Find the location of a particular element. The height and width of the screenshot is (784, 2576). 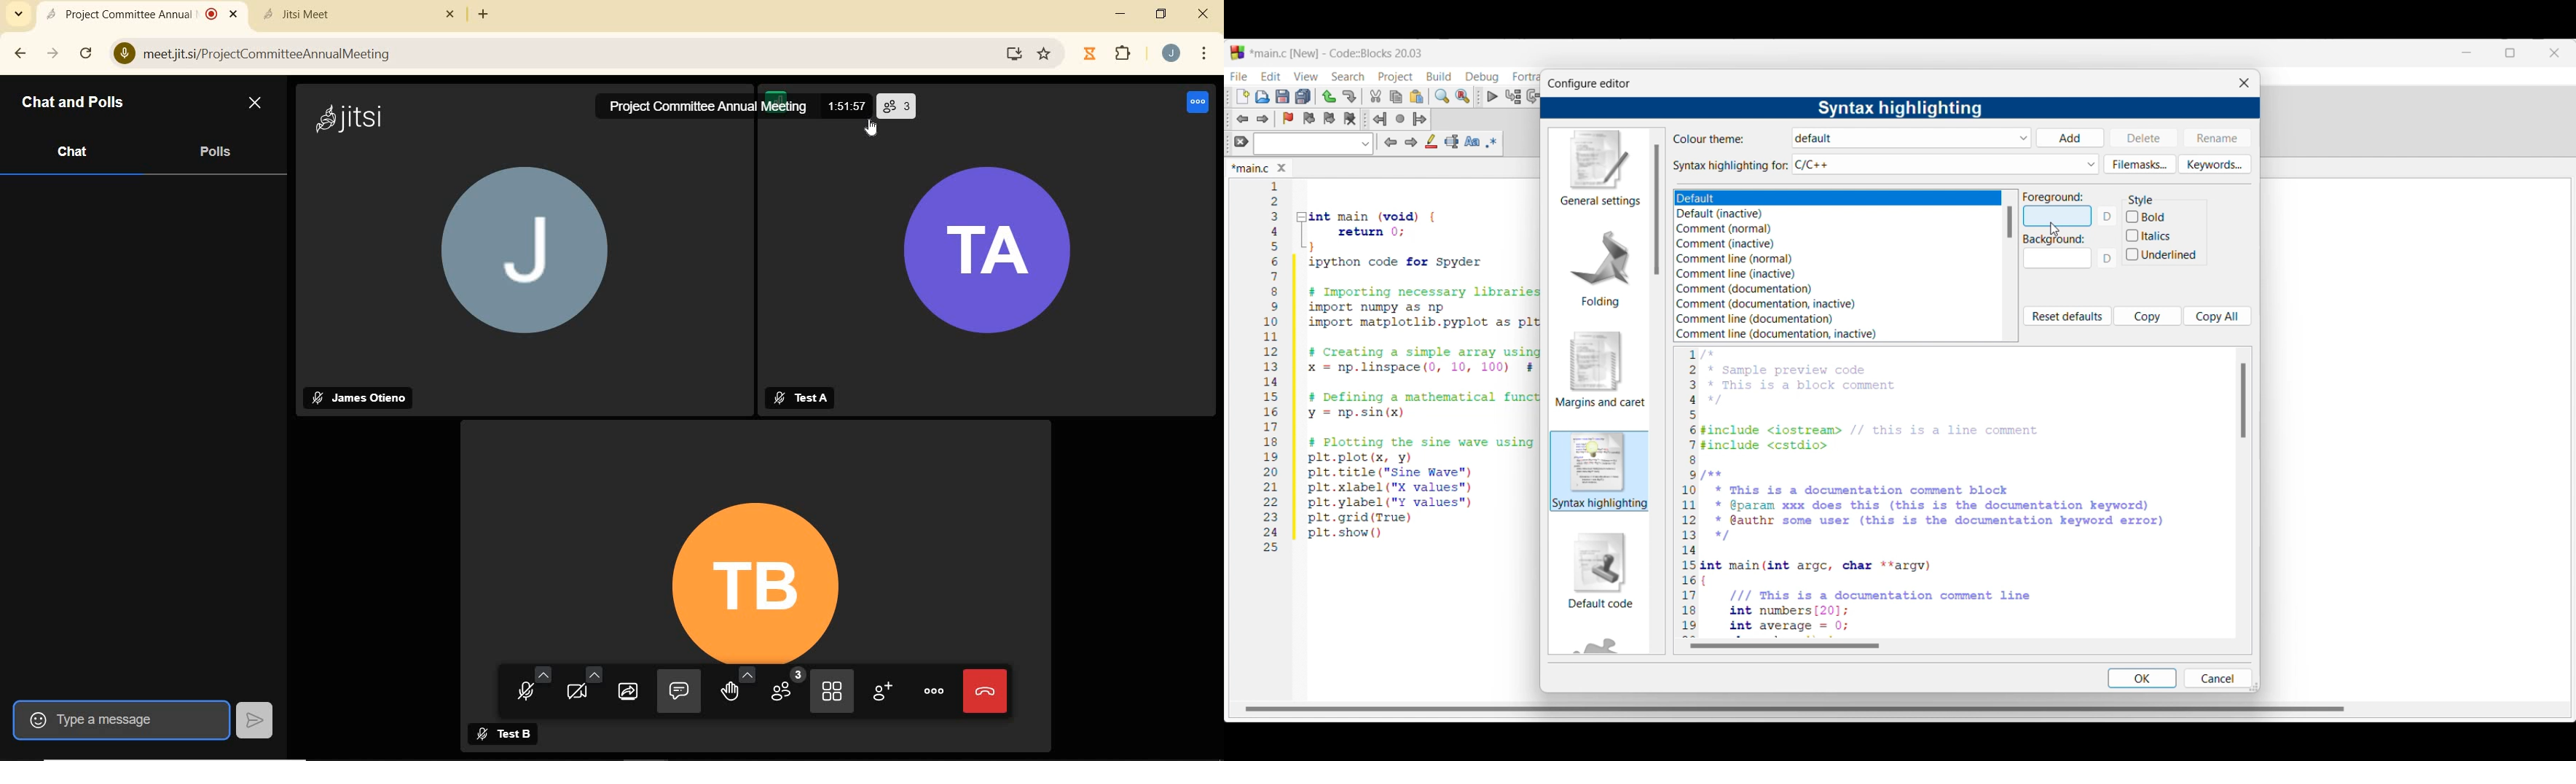

Copy all is located at coordinates (2218, 316).